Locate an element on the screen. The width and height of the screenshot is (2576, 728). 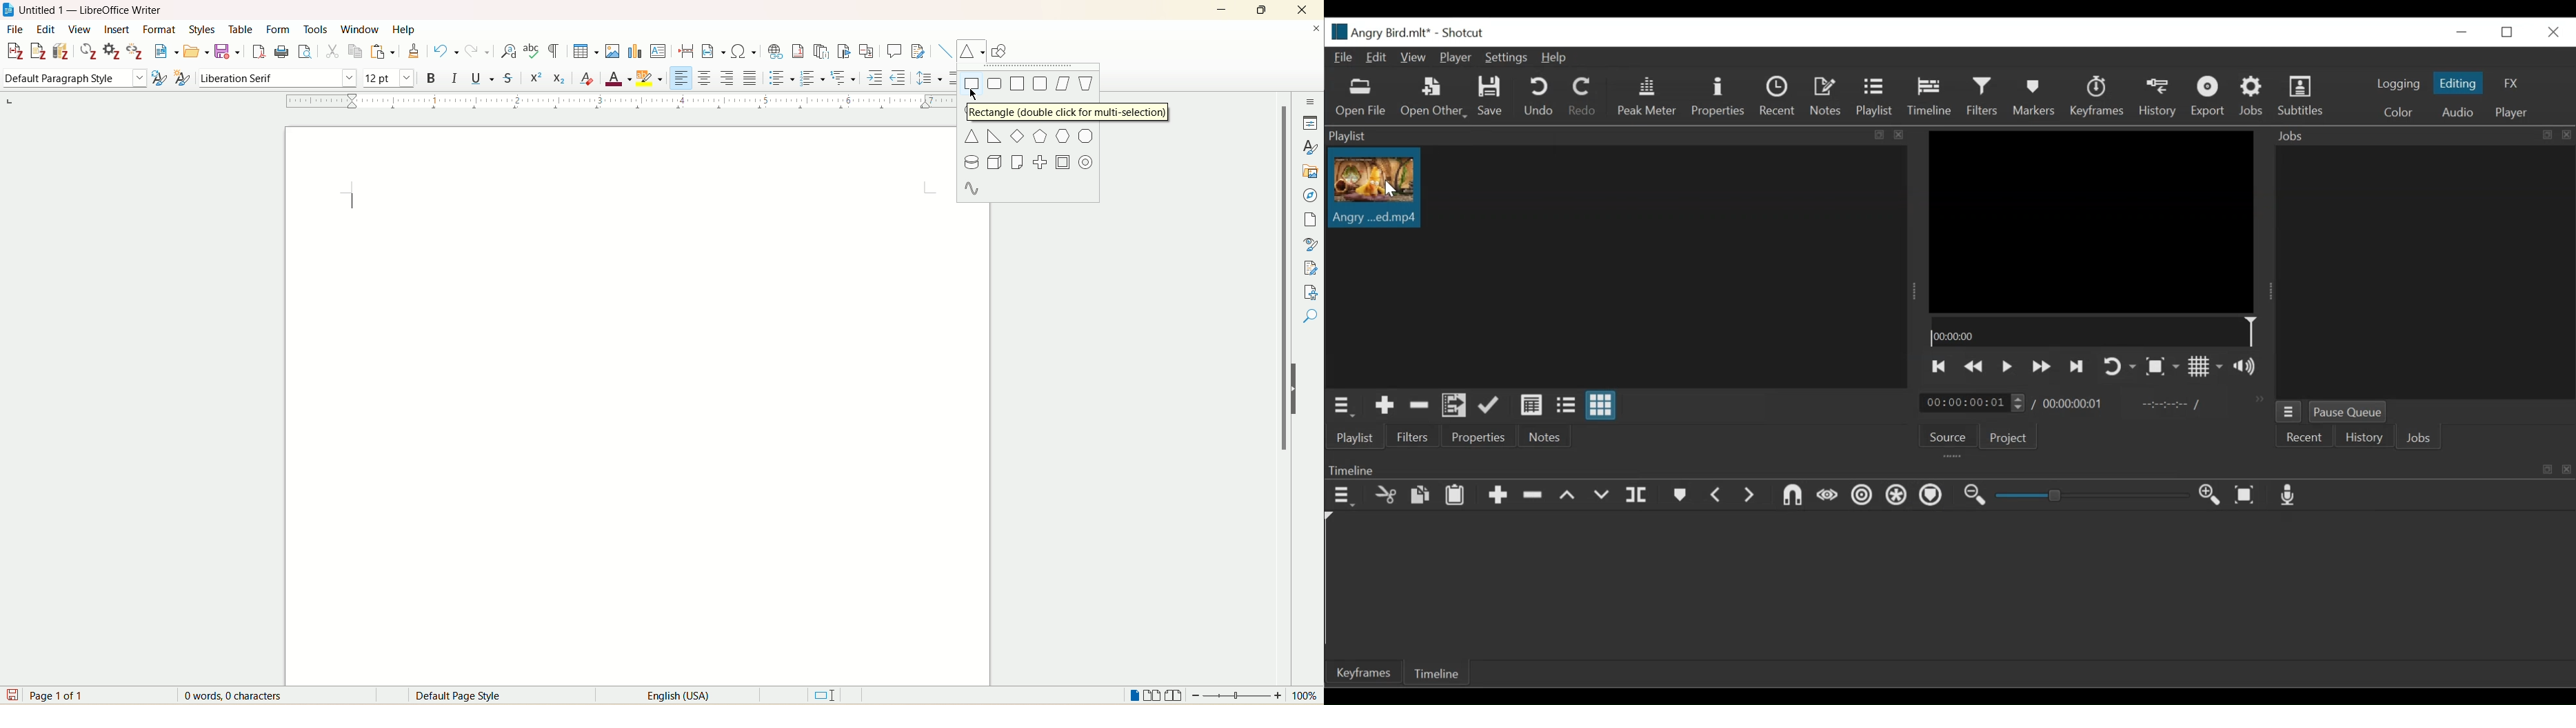
show draw functions is located at coordinates (1001, 50).